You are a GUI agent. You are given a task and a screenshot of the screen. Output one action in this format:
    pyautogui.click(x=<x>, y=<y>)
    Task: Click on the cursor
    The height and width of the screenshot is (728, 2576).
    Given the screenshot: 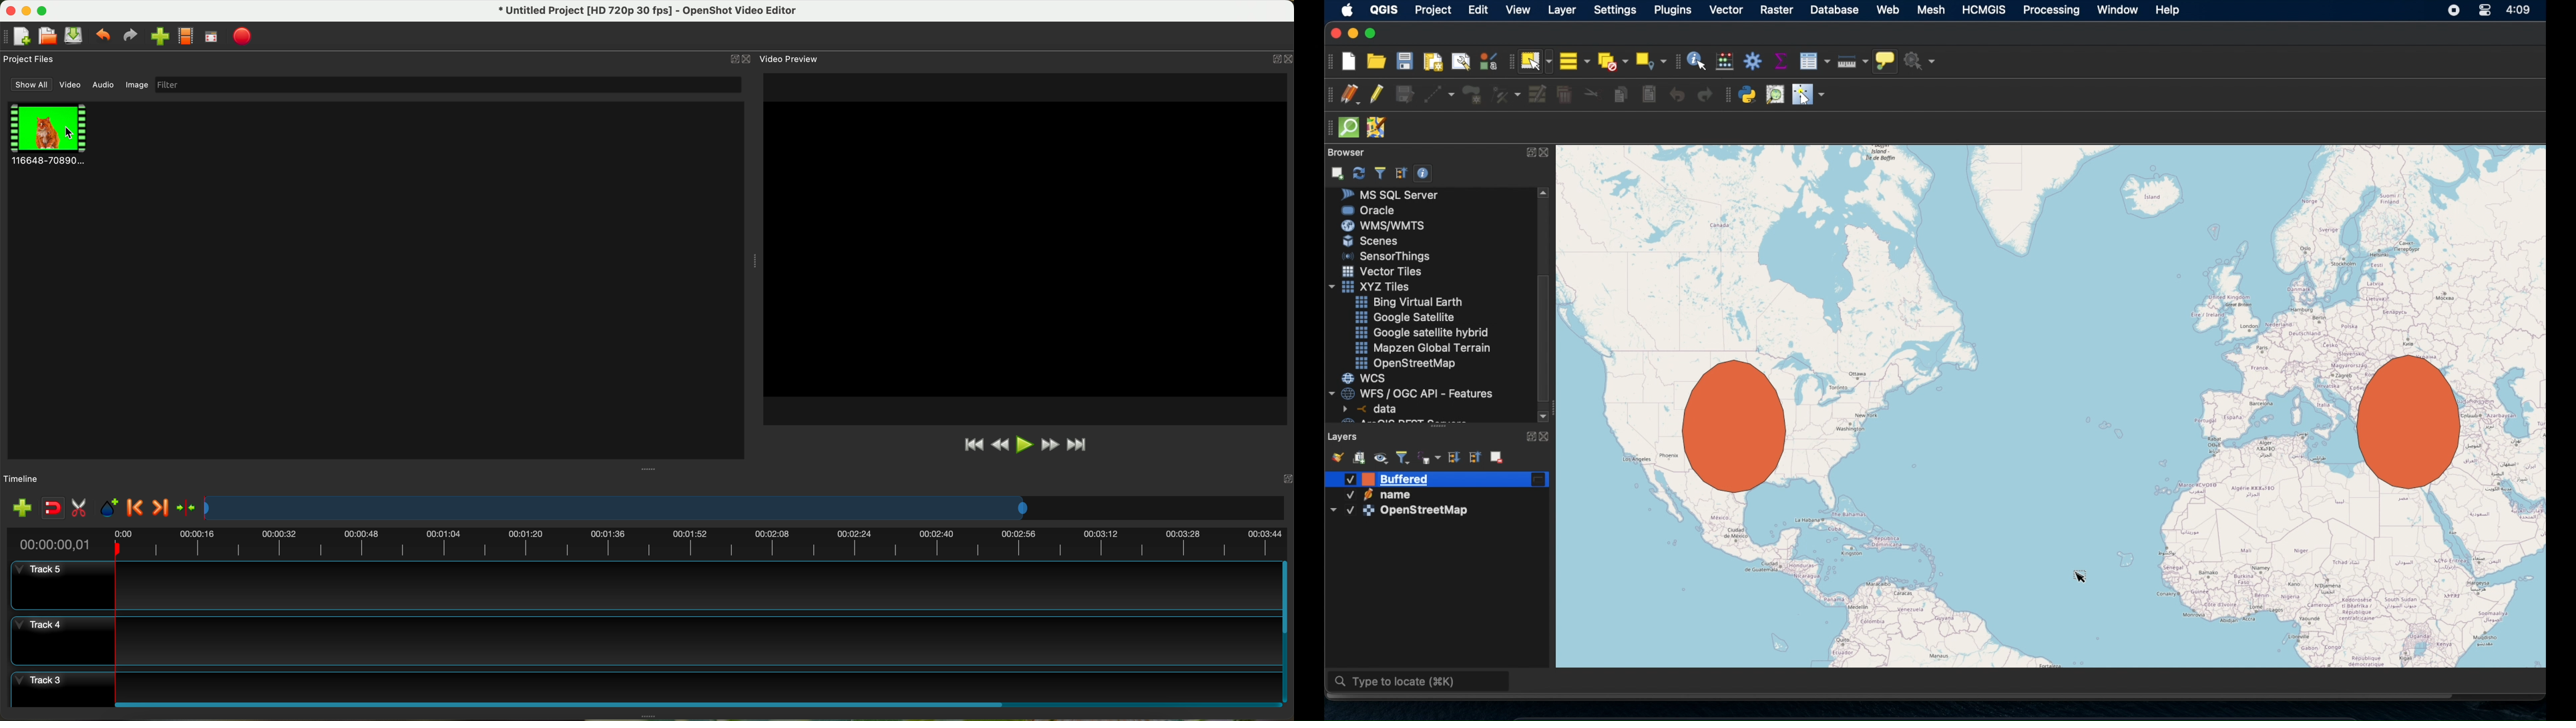 What is the action you would take?
    pyautogui.click(x=2083, y=569)
    